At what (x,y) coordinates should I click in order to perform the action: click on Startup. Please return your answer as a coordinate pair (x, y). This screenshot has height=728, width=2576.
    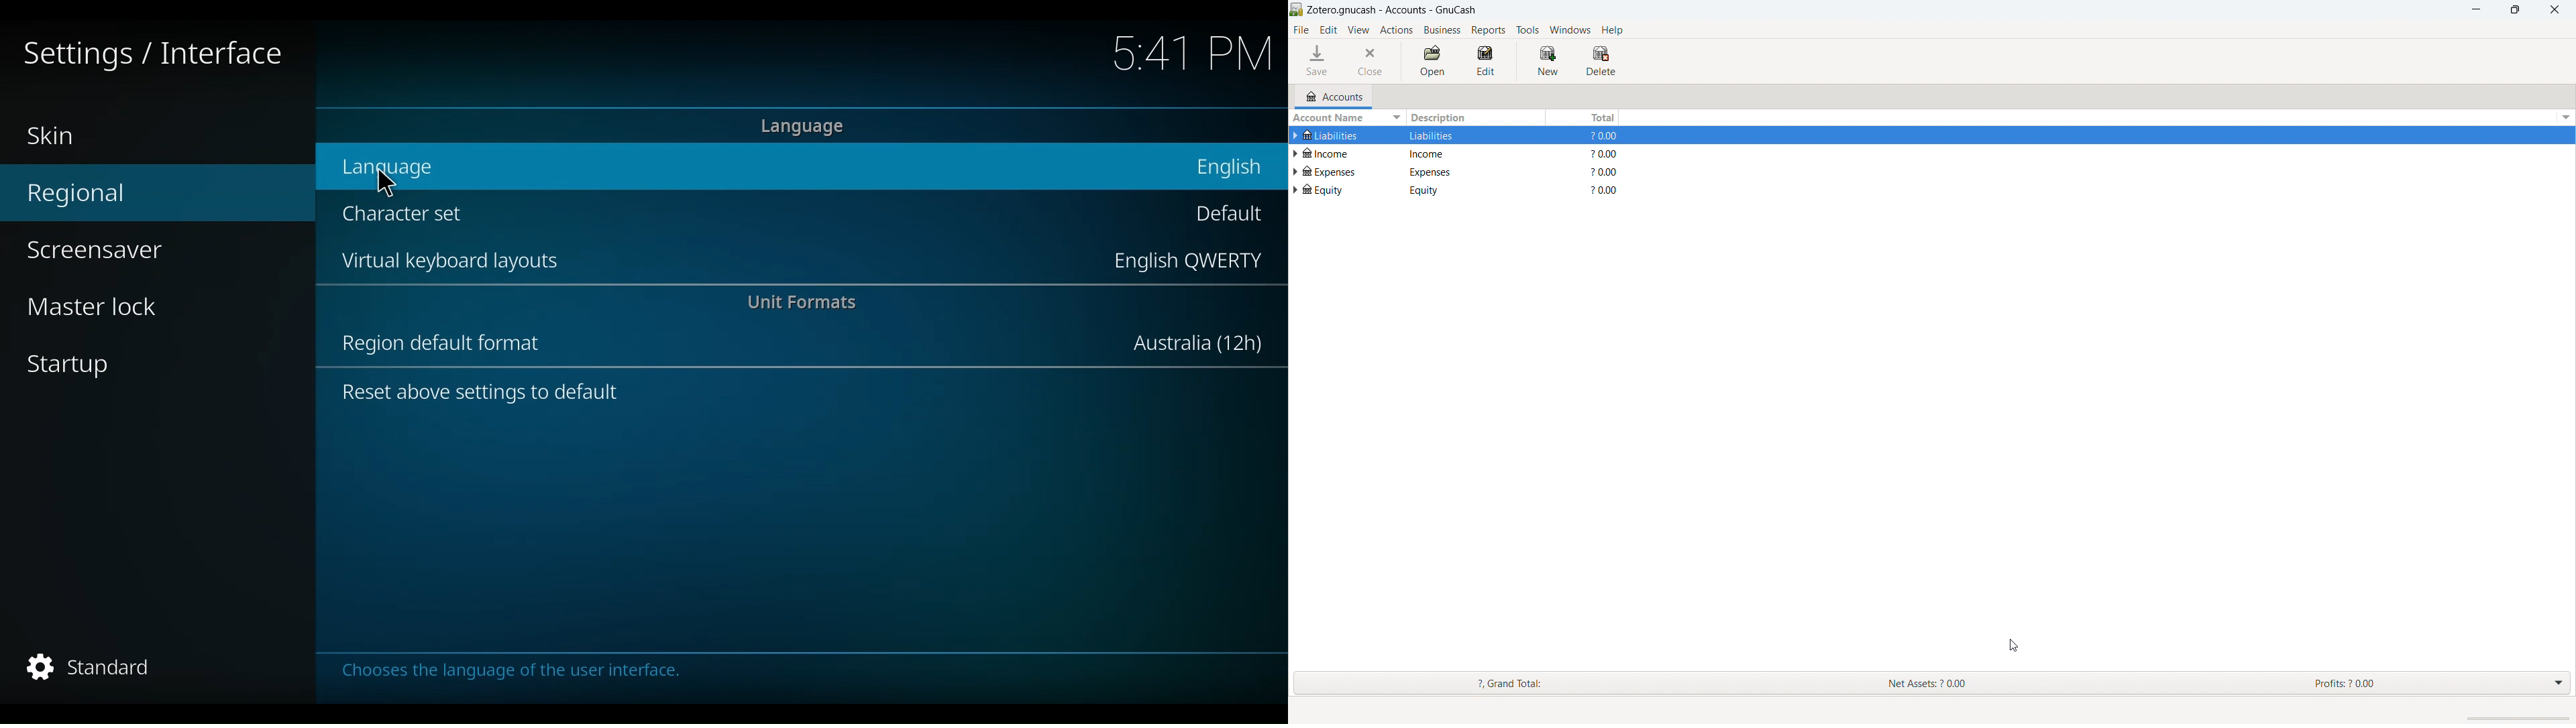
    Looking at the image, I should click on (74, 367).